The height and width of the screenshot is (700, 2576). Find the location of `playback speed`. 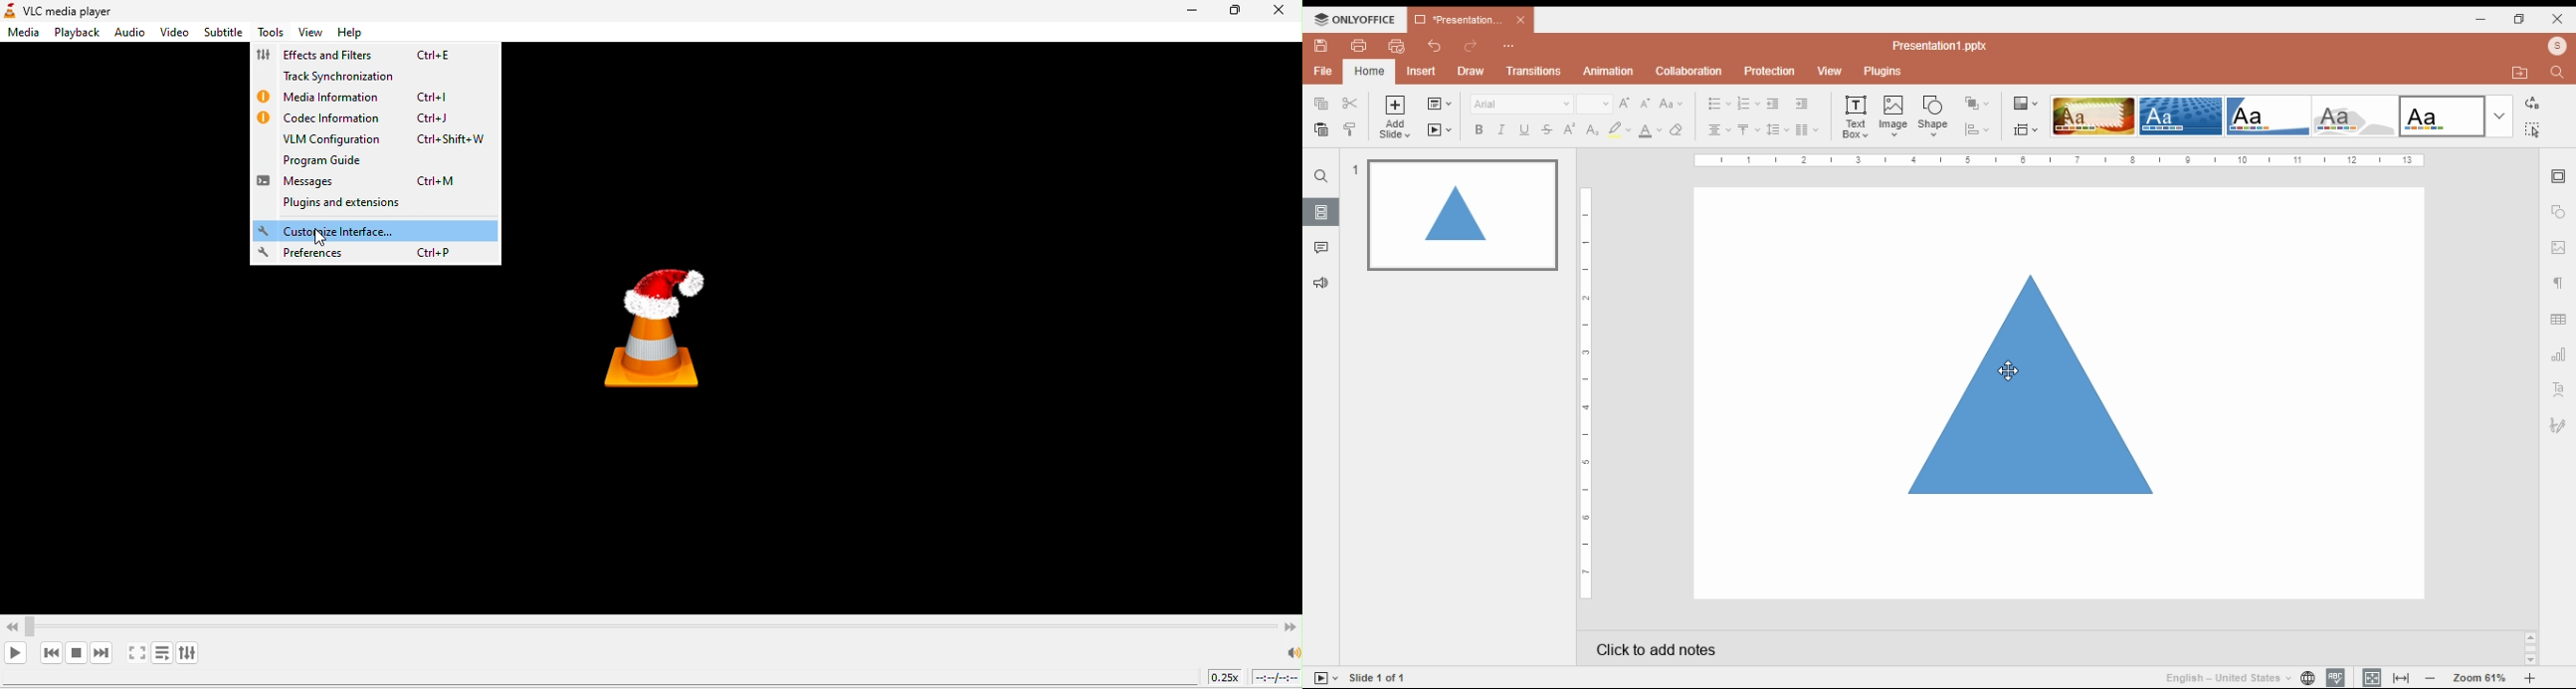

playback speed is located at coordinates (1225, 679).